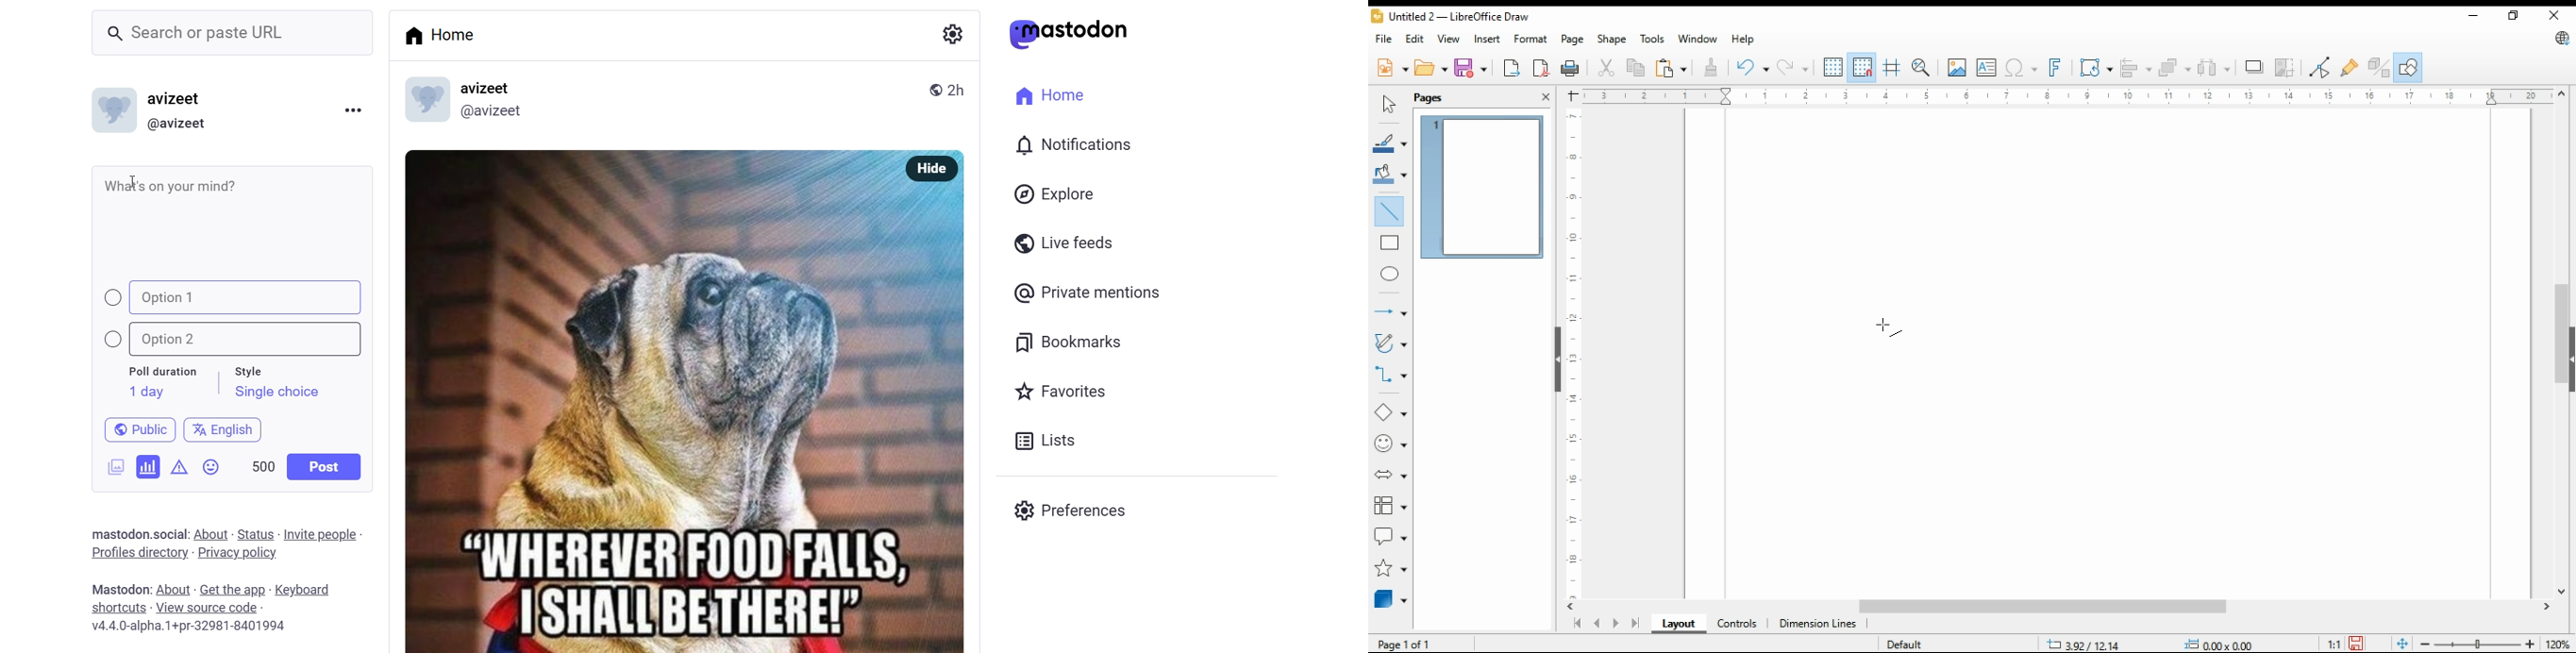  Describe the element at coordinates (2066, 608) in the screenshot. I see `scroll bar` at that location.